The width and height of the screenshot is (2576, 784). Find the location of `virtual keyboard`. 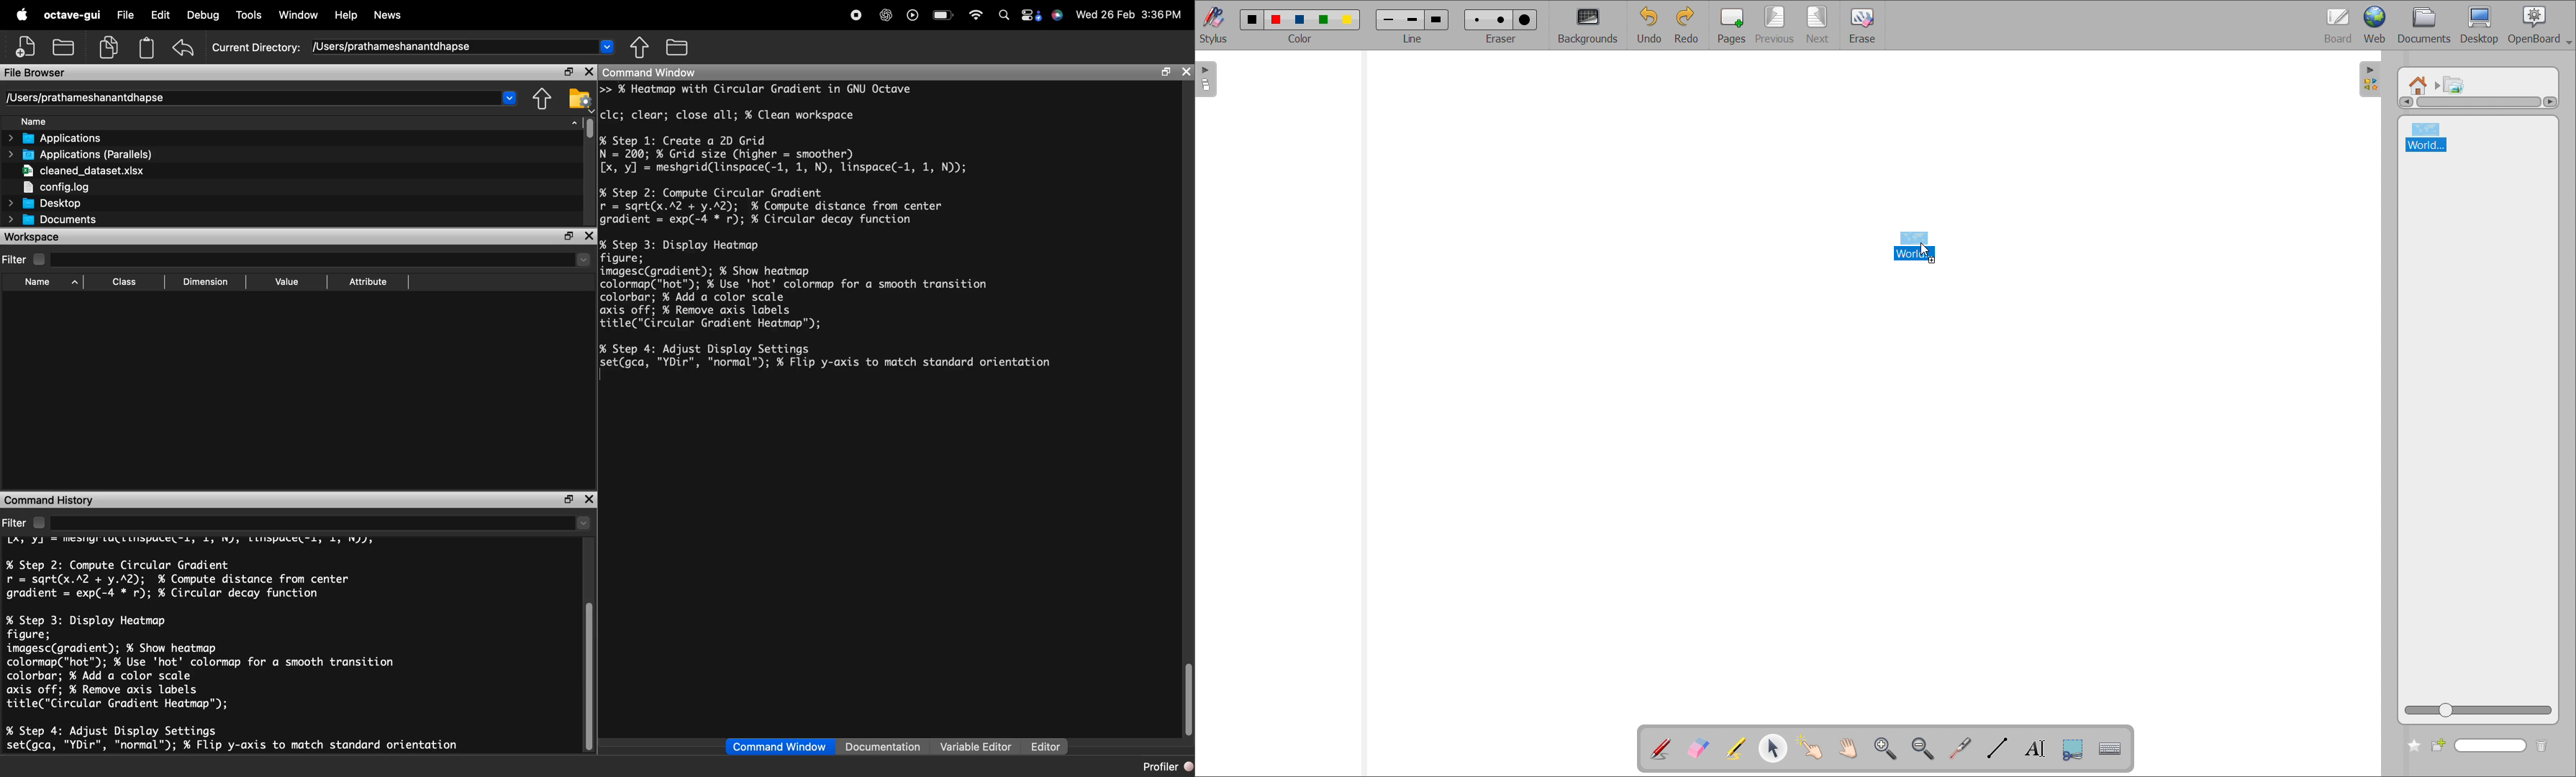

virtual keyboard is located at coordinates (2110, 749).